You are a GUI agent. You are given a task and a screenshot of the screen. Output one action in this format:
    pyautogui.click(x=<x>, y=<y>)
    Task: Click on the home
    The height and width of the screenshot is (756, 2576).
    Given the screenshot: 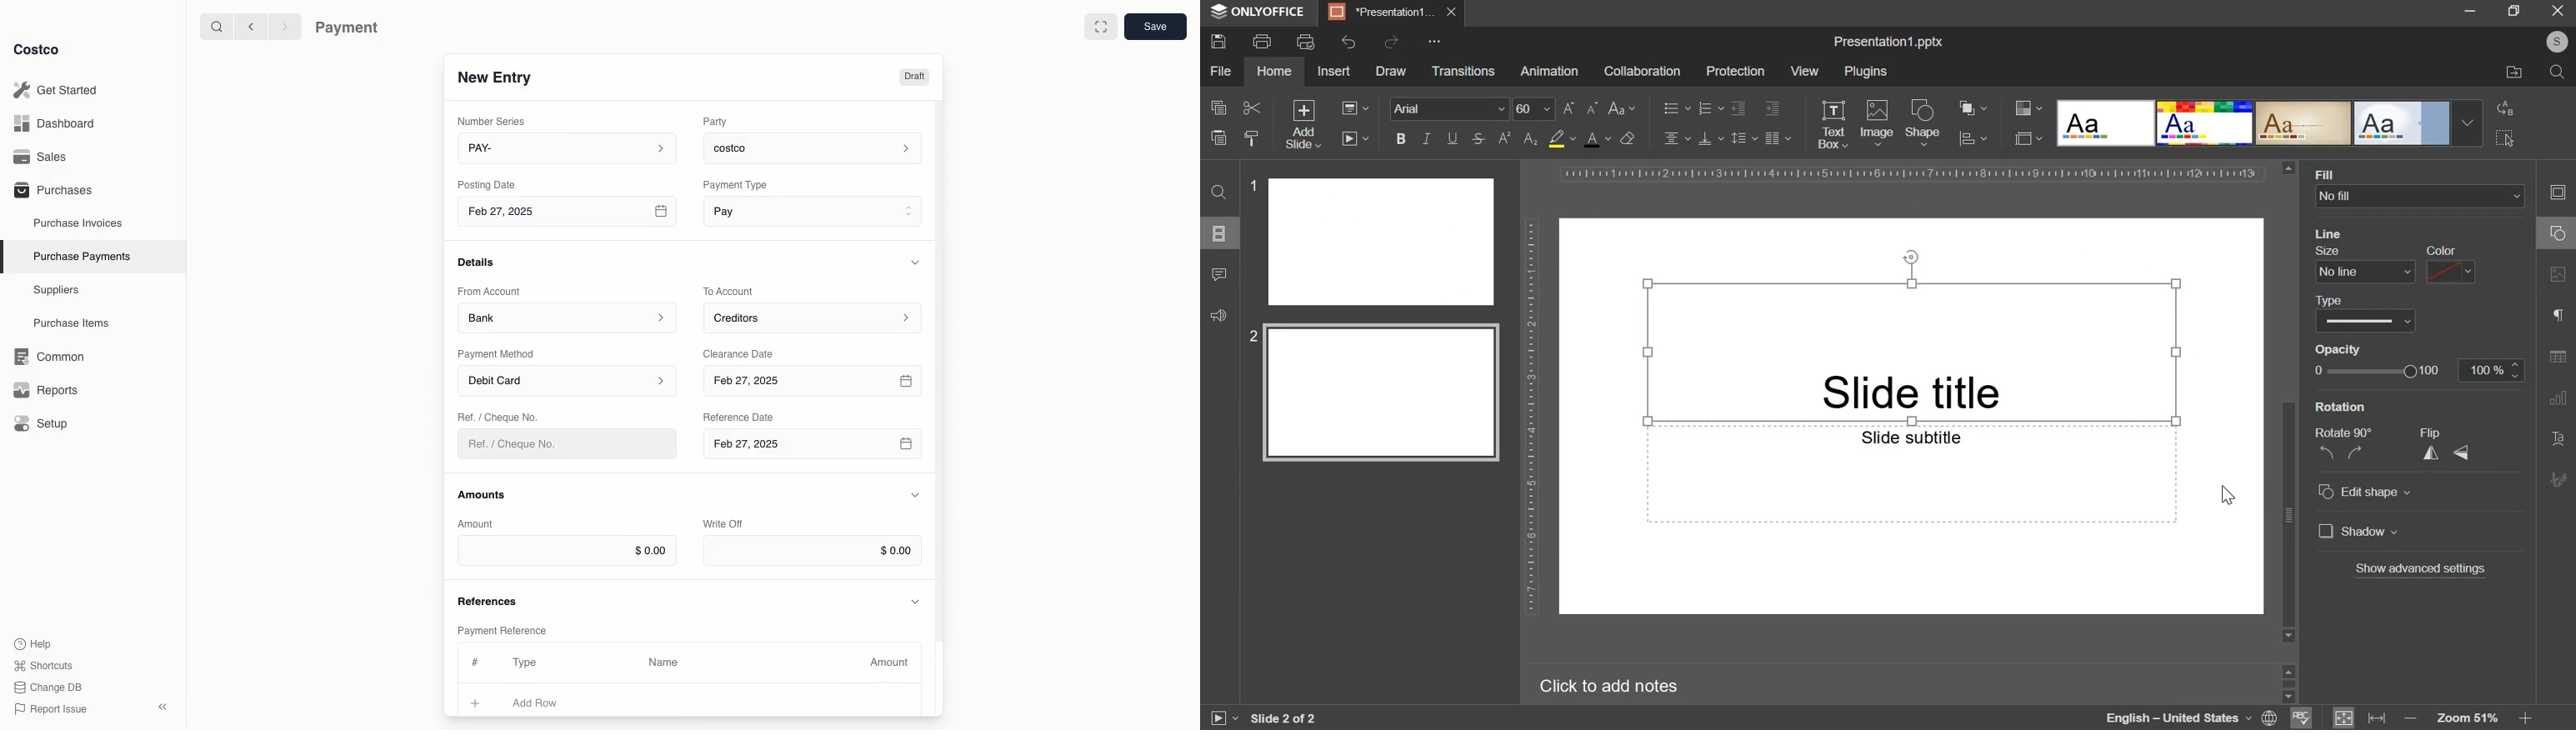 What is the action you would take?
    pyautogui.click(x=1274, y=71)
    